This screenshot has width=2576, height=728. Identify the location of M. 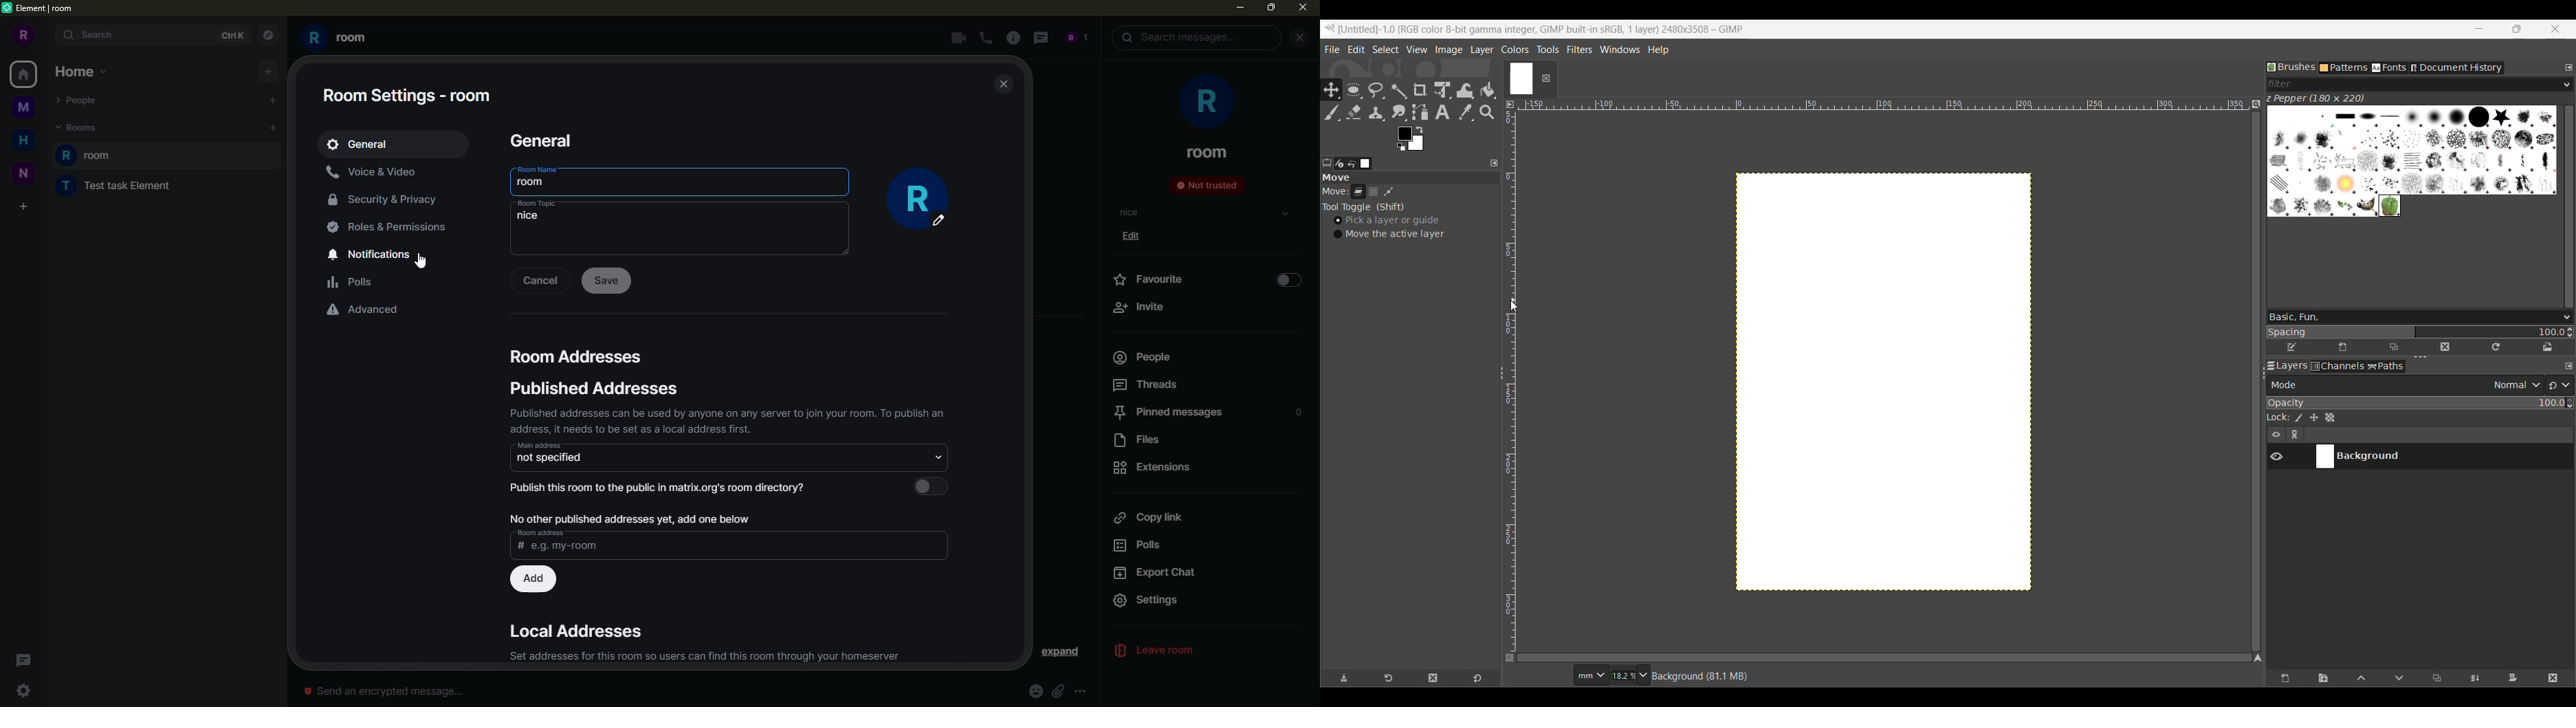
(25, 110).